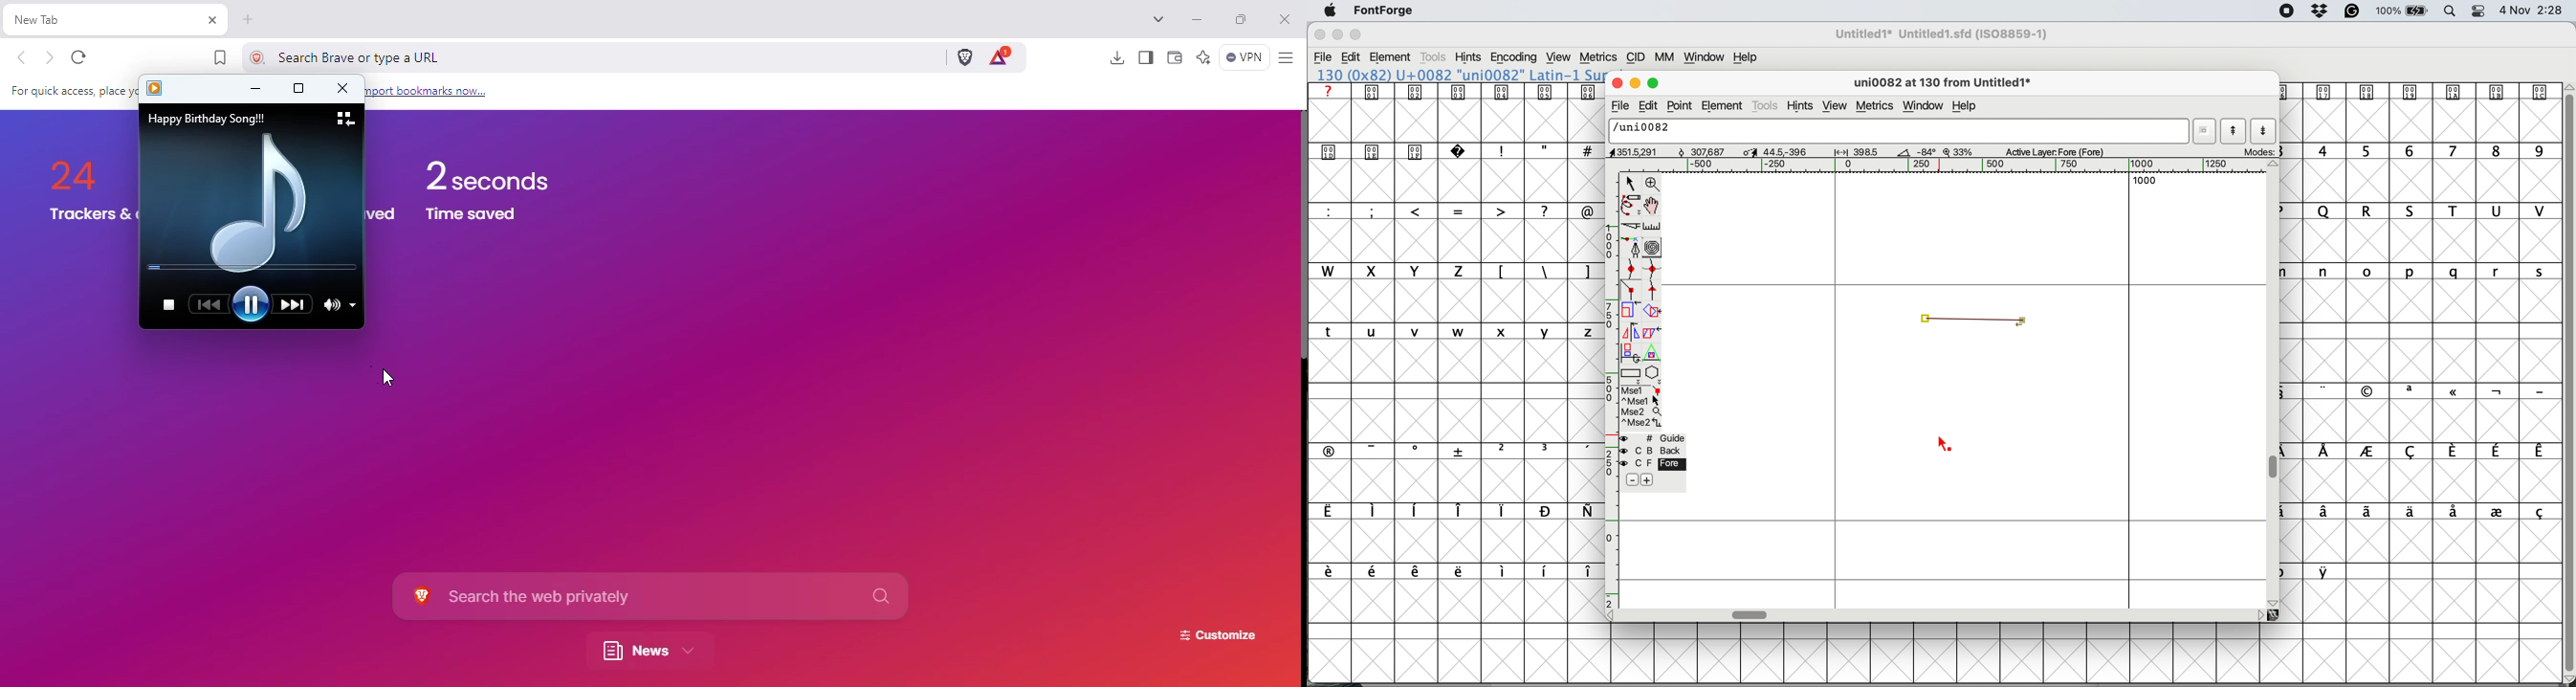 This screenshot has height=700, width=2576. Describe the element at coordinates (1956, 166) in the screenshot. I see `horizontal scale` at that location.